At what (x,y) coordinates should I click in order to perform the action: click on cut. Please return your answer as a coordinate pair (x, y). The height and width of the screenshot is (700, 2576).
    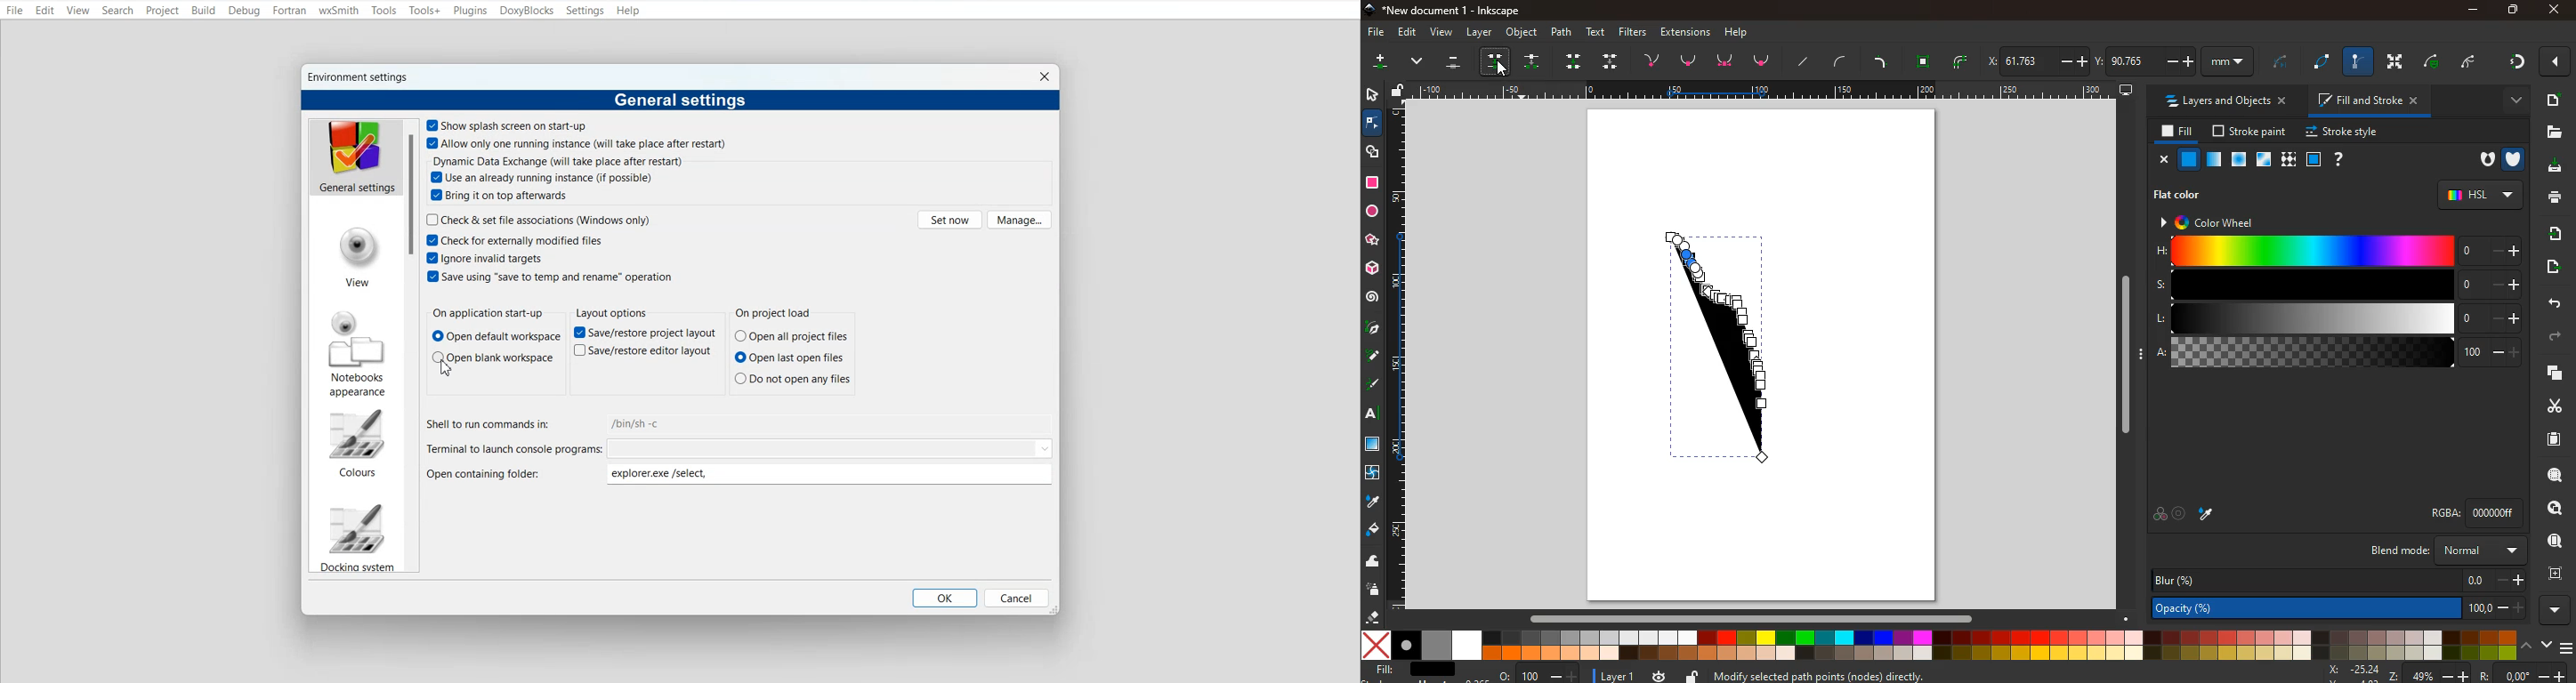
    Looking at the image, I should click on (2548, 406).